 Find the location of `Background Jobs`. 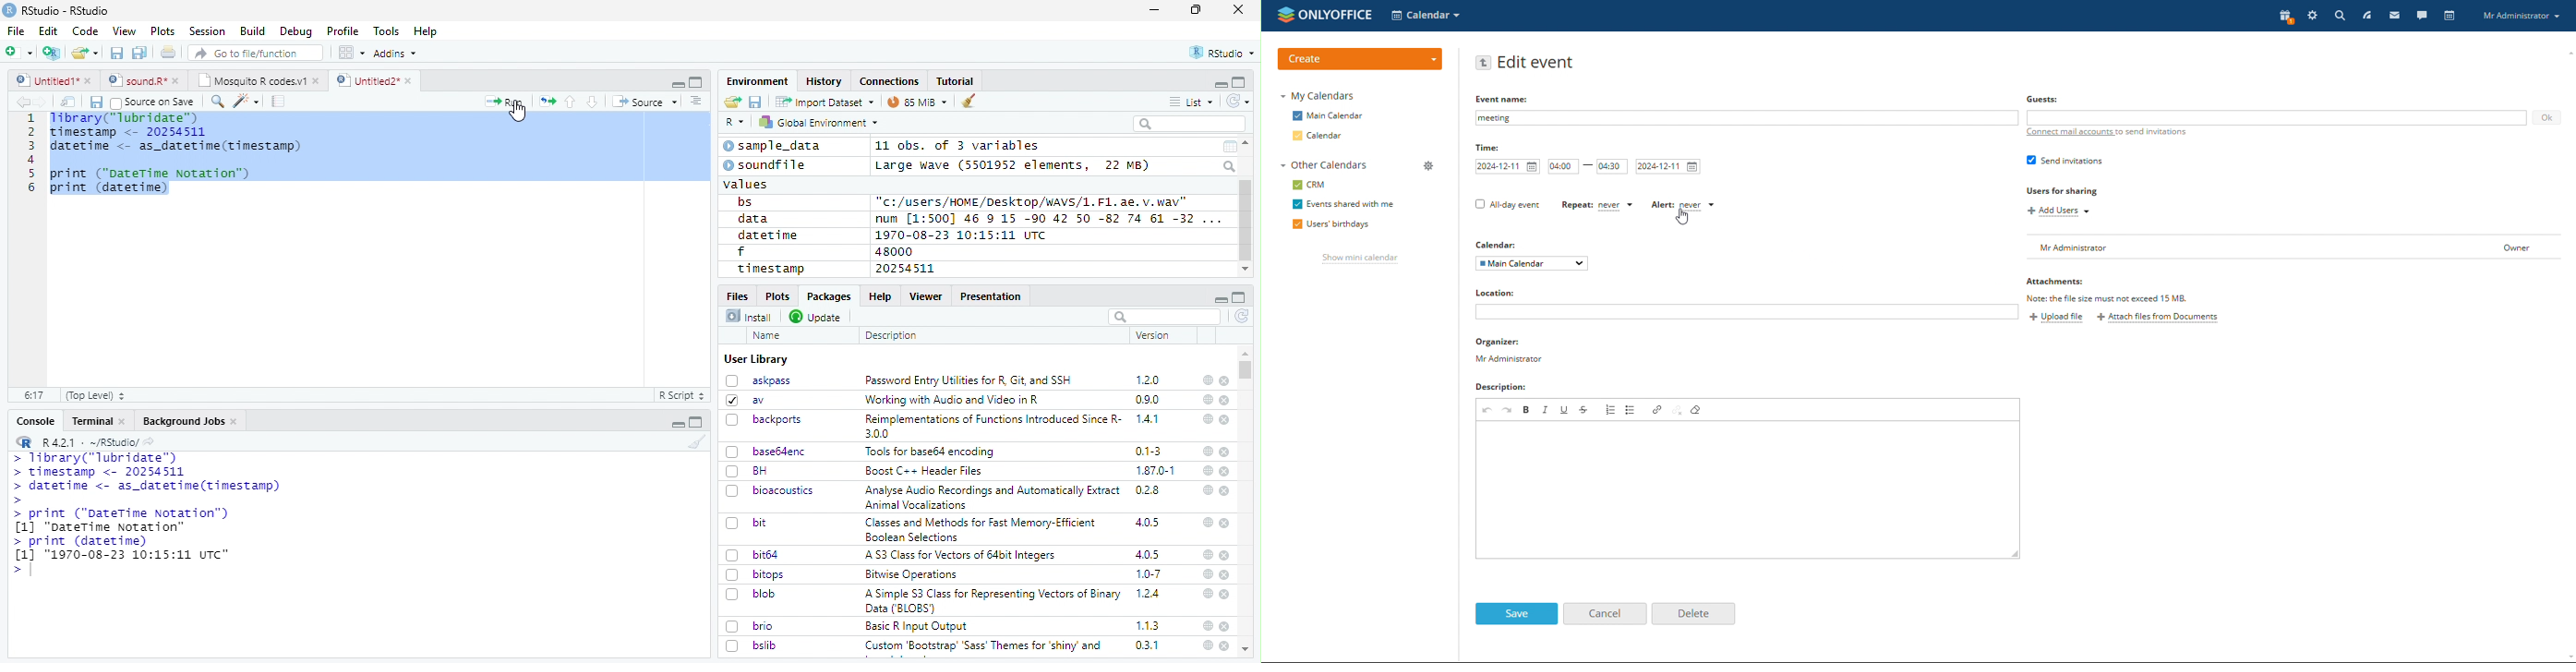

Background Jobs is located at coordinates (190, 421).